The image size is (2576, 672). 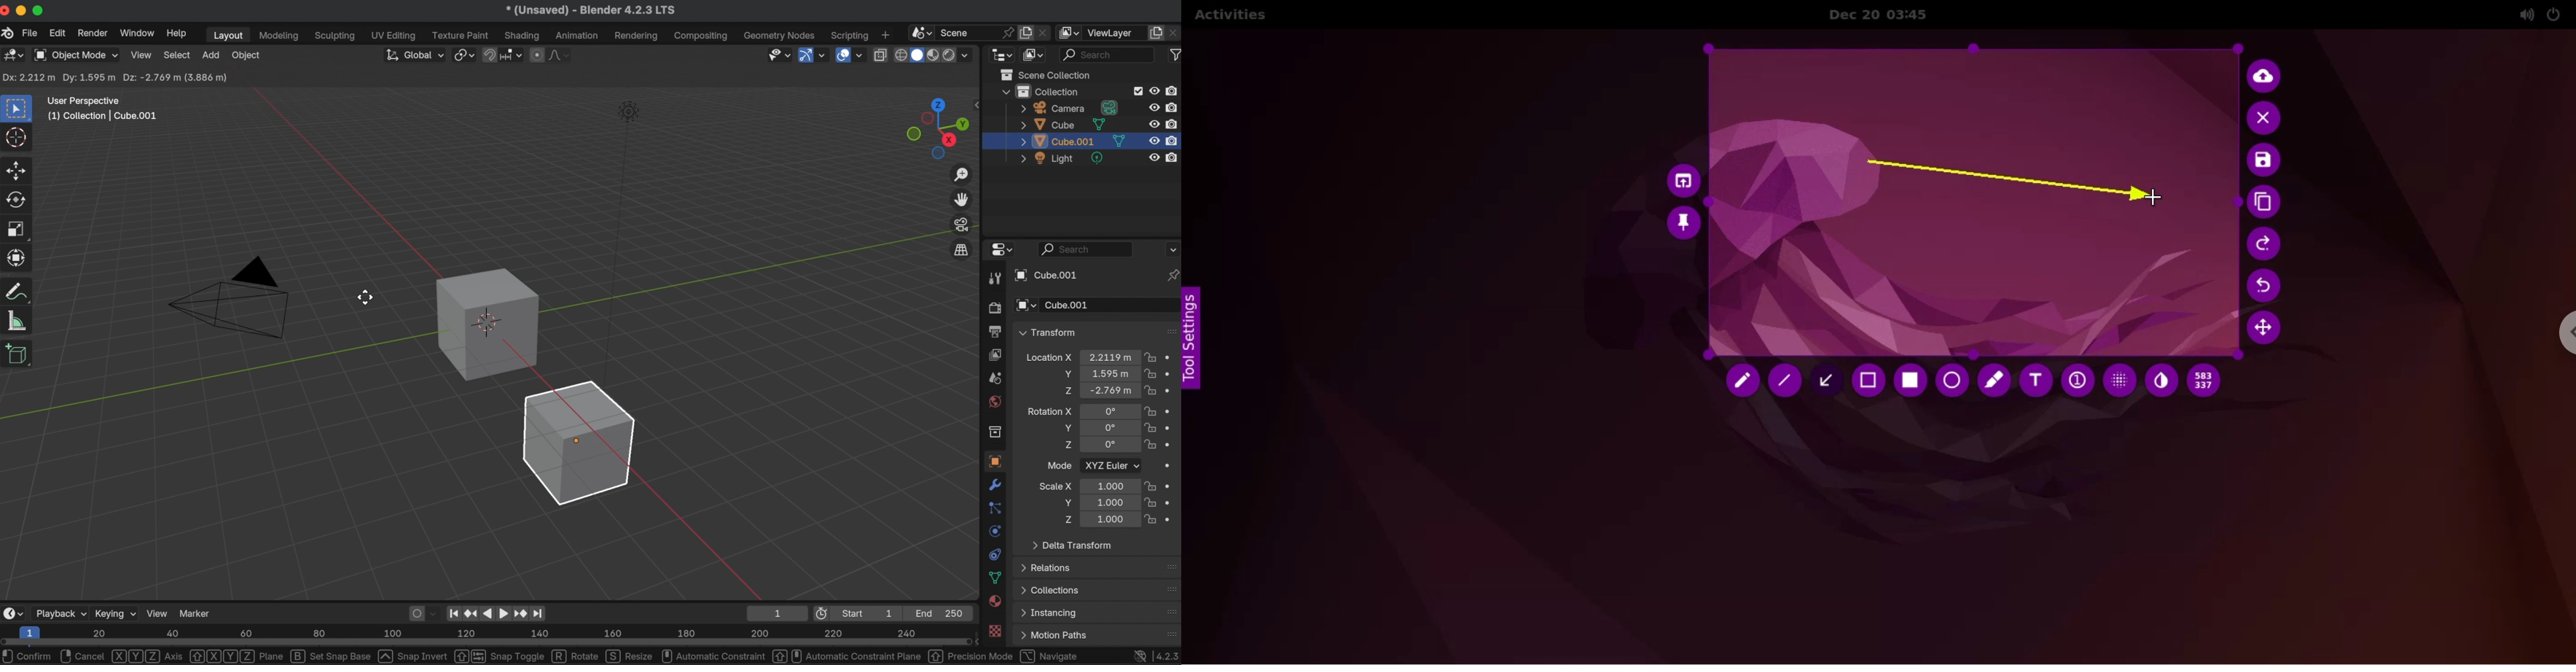 What do you see at coordinates (1049, 567) in the screenshot?
I see `relations` at bounding box center [1049, 567].